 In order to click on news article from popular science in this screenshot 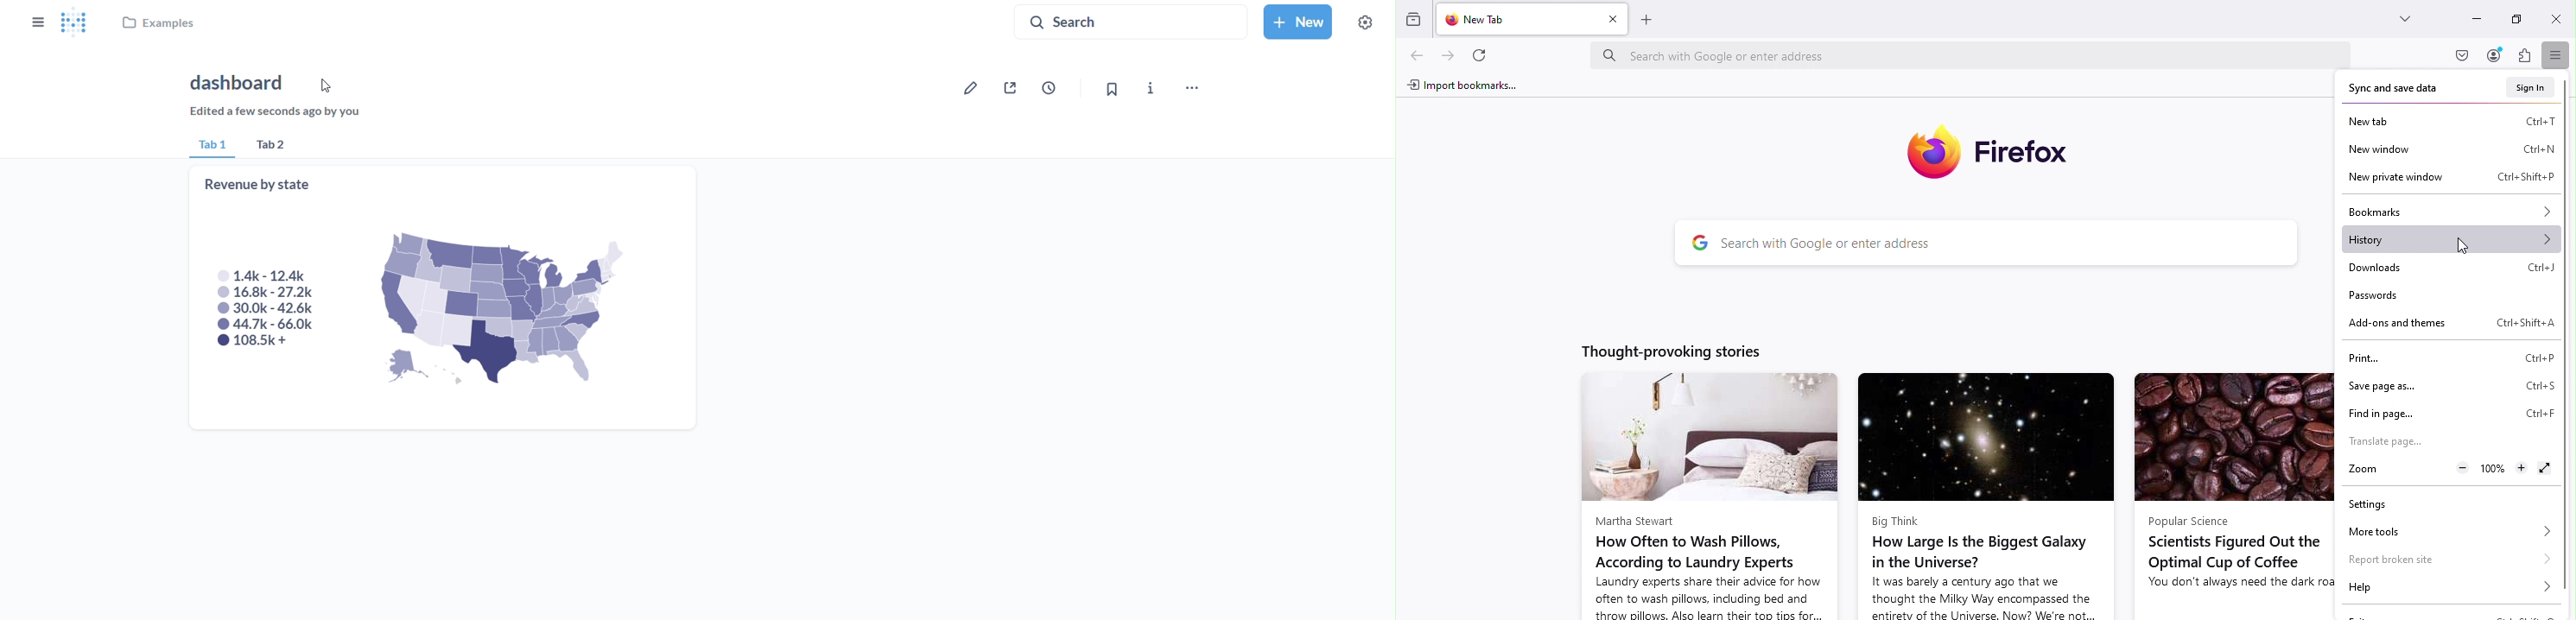, I will do `click(2229, 496)`.